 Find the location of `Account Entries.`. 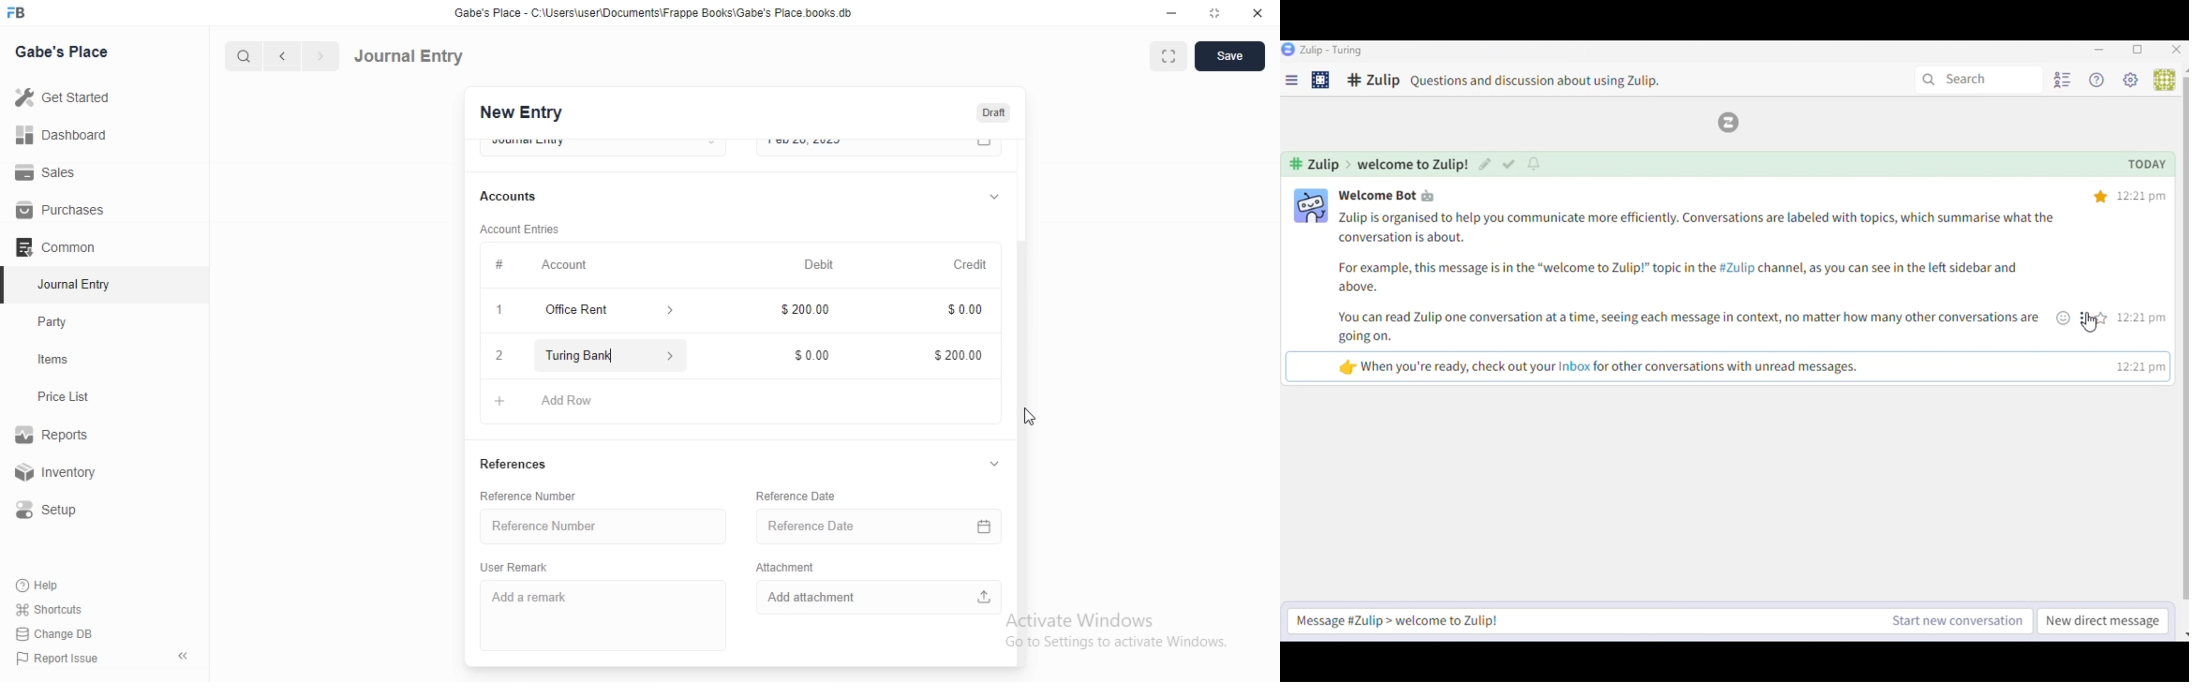

Account Entries. is located at coordinates (518, 229).